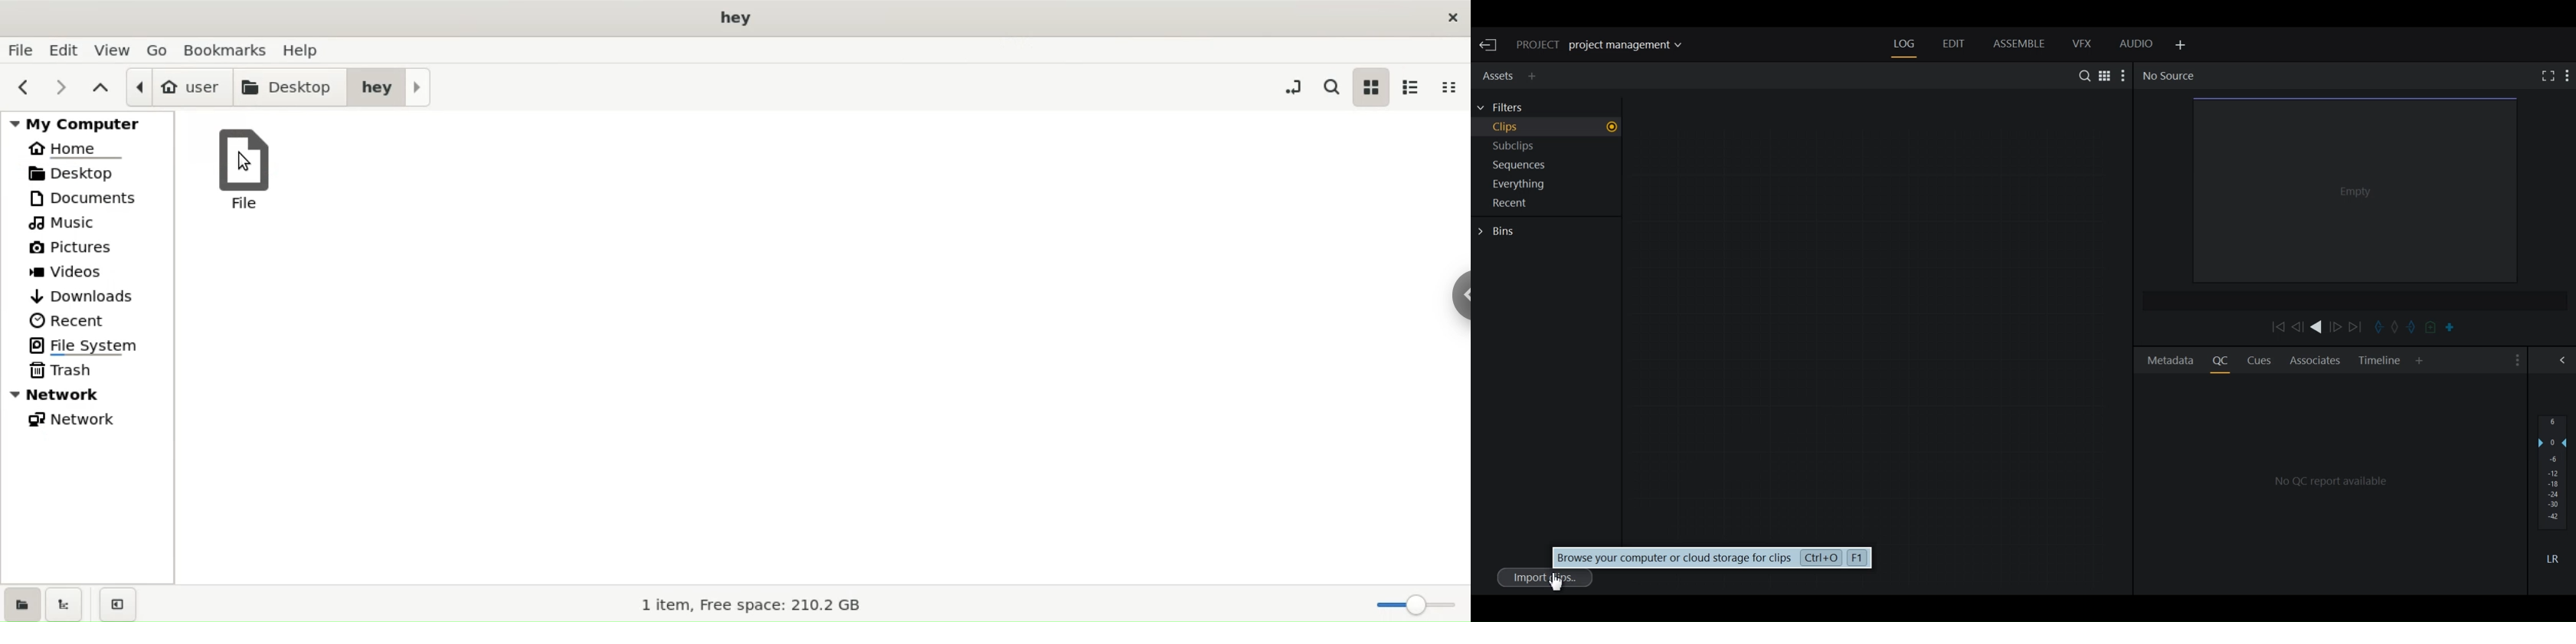 The image size is (2576, 644). Describe the element at coordinates (88, 149) in the screenshot. I see `home` at that location.